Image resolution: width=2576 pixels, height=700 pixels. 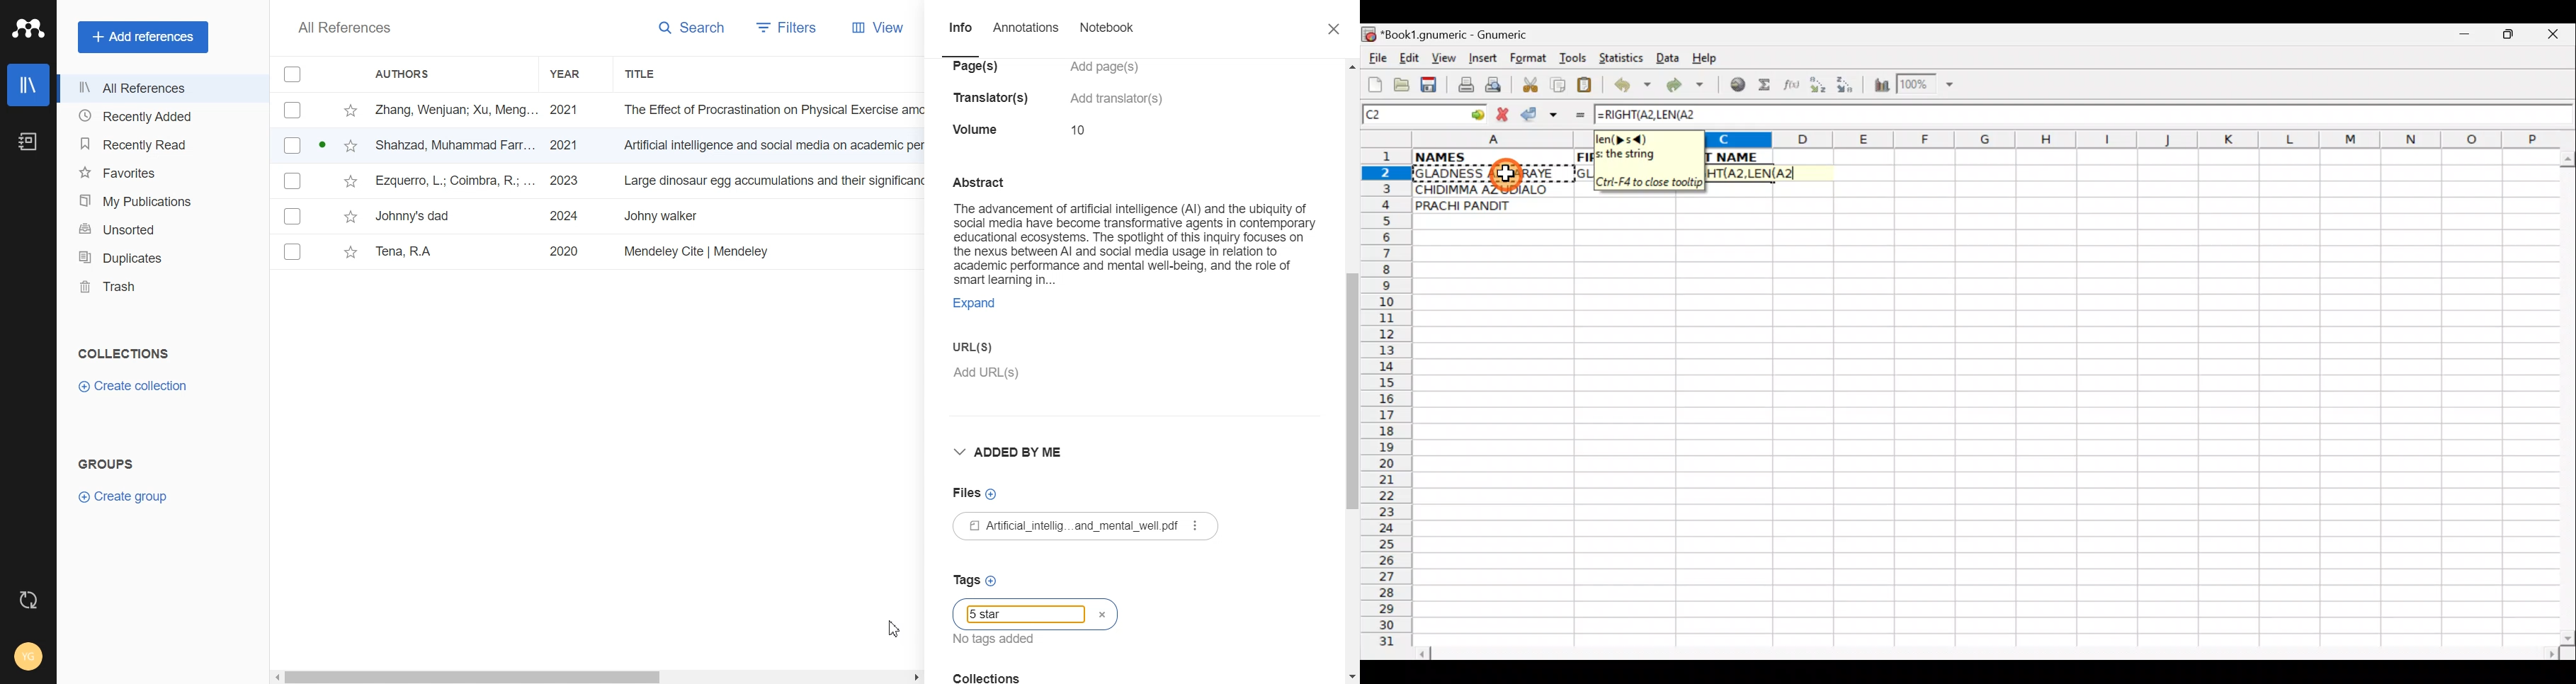 I want to click on File, so click(x=595, y=253).